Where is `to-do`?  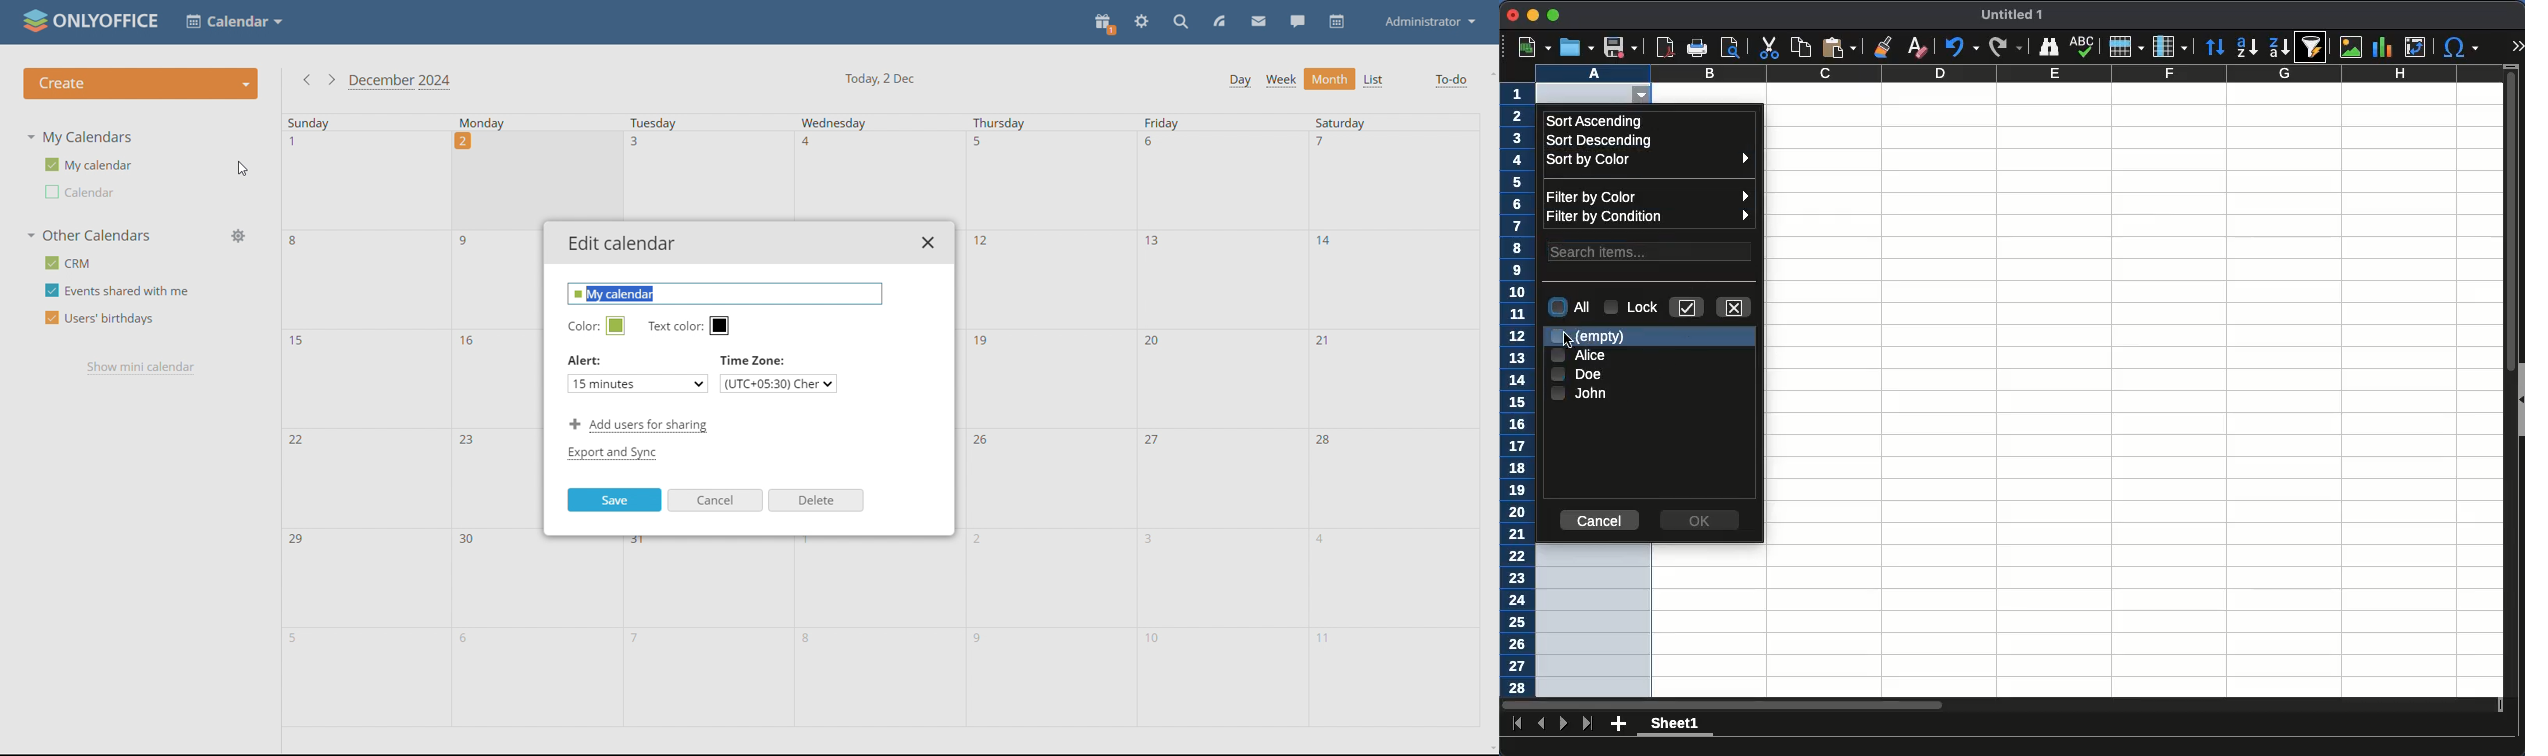 to-do is located at coordinates (1451, 80).